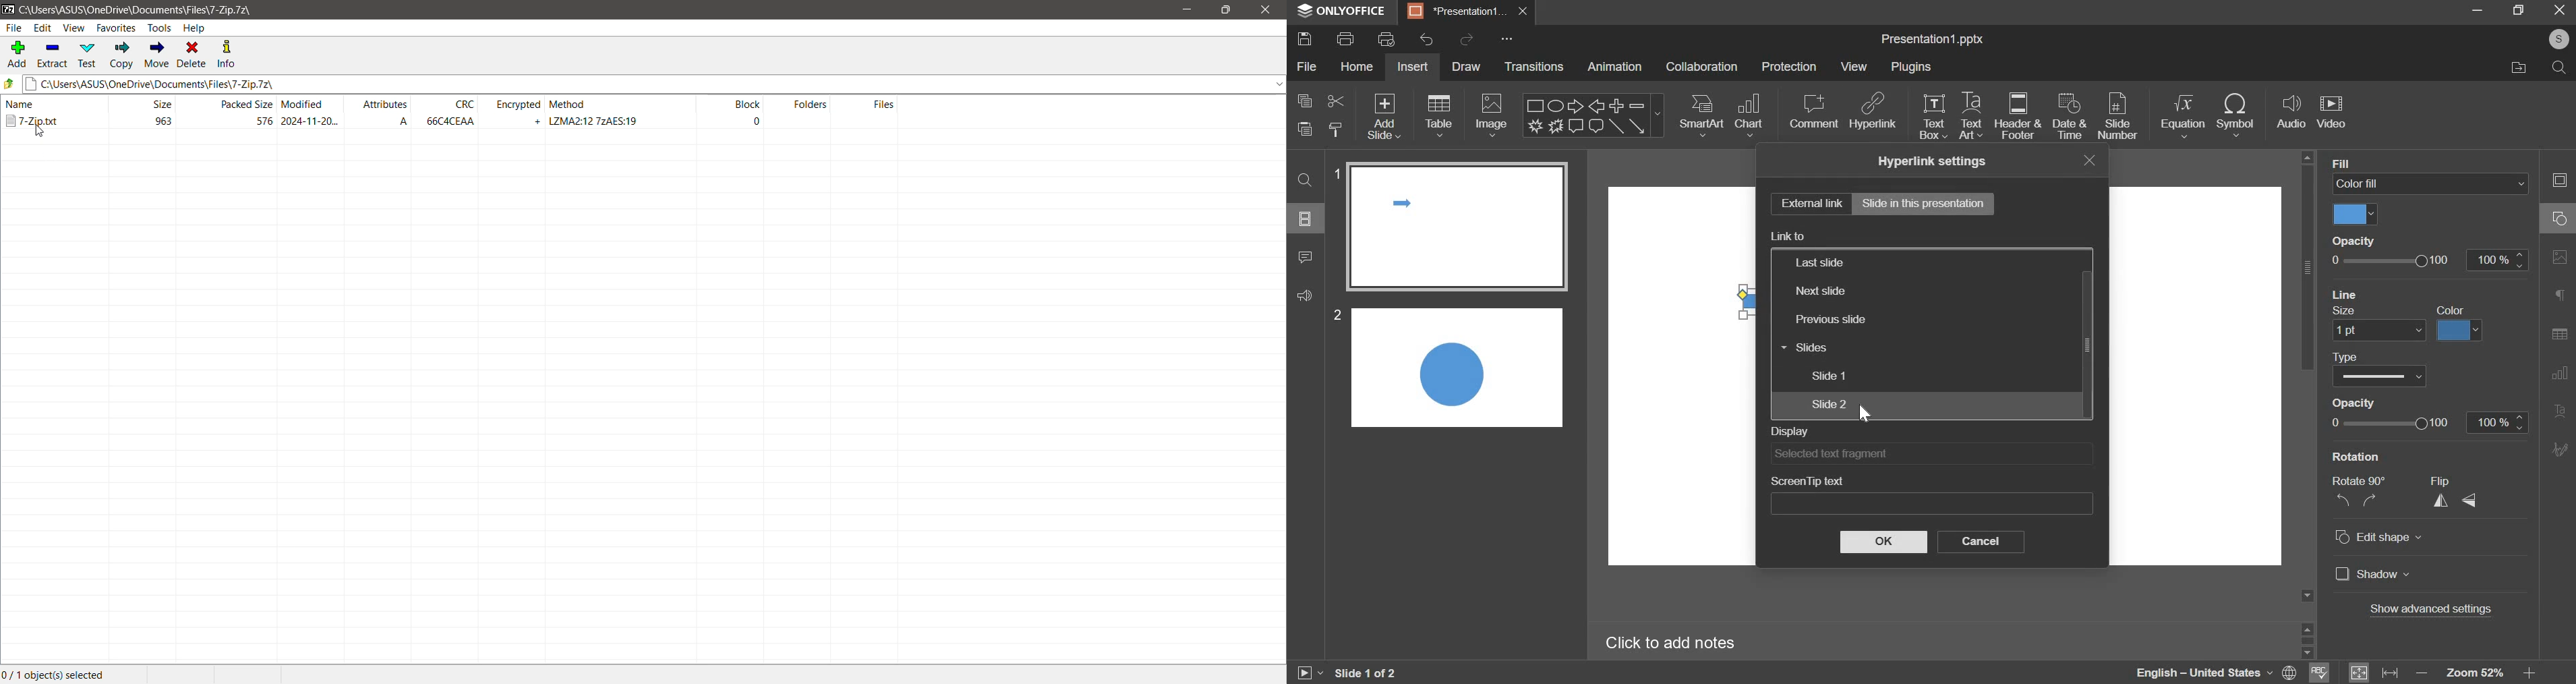  I want to click on set size, so click(2379, 331).